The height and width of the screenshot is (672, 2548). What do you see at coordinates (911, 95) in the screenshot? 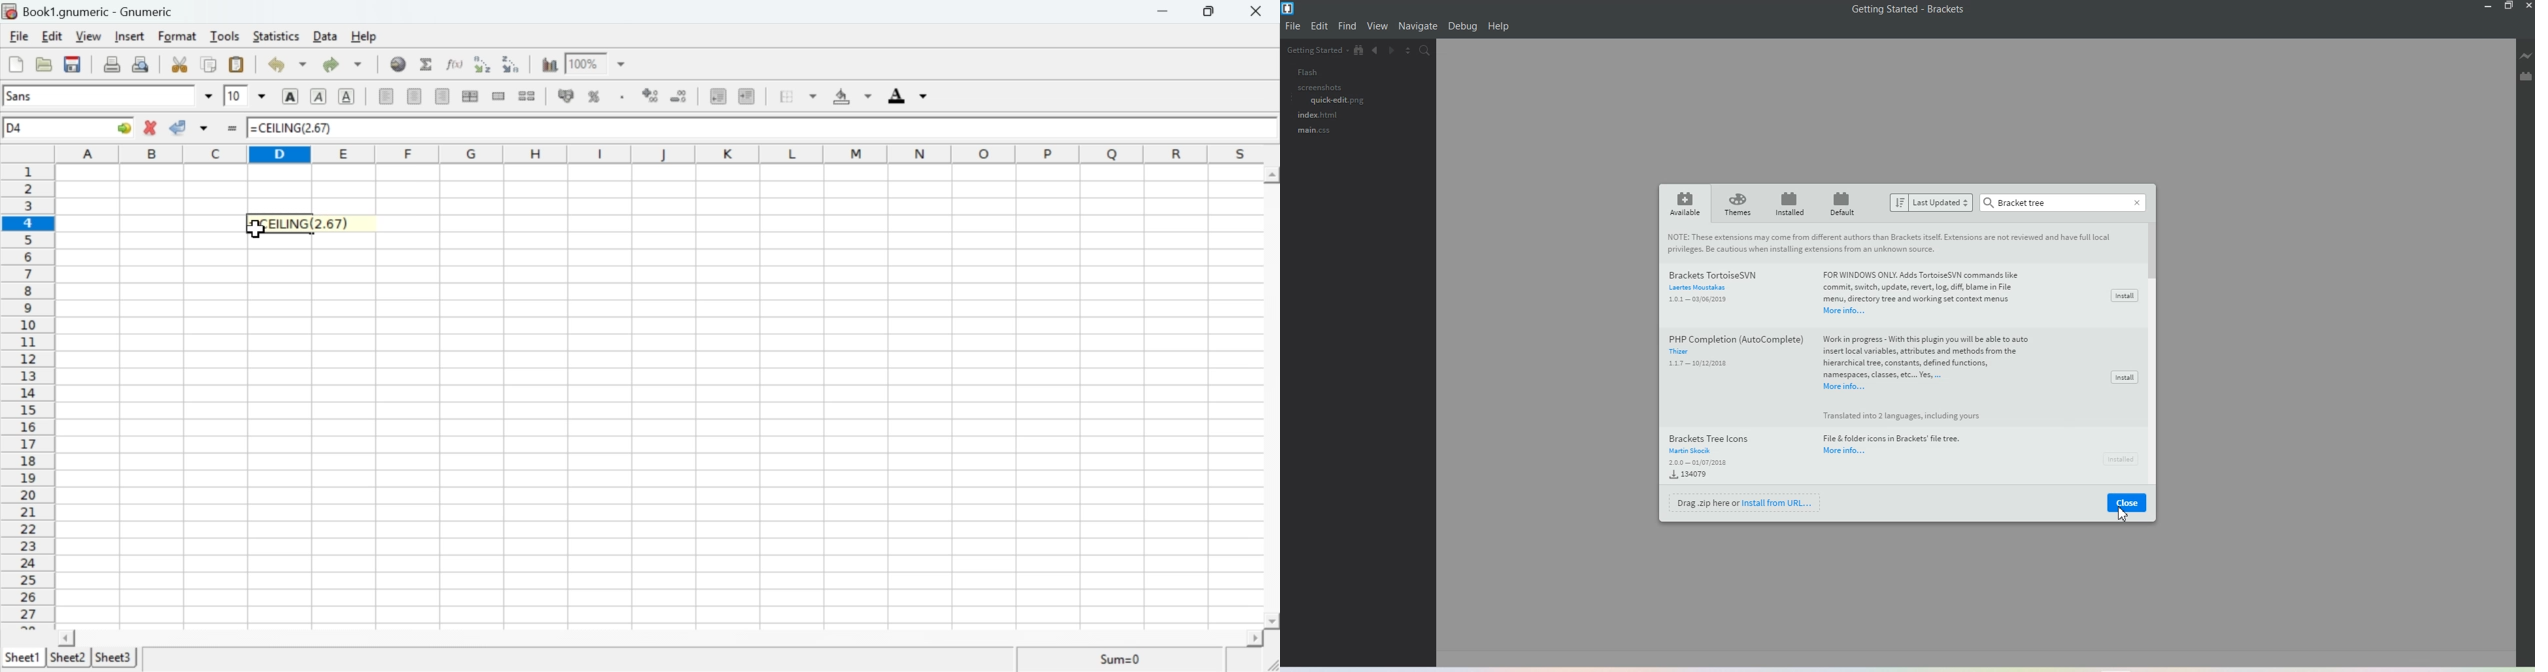
I see `Foreground` at bounding box center [911, 95].